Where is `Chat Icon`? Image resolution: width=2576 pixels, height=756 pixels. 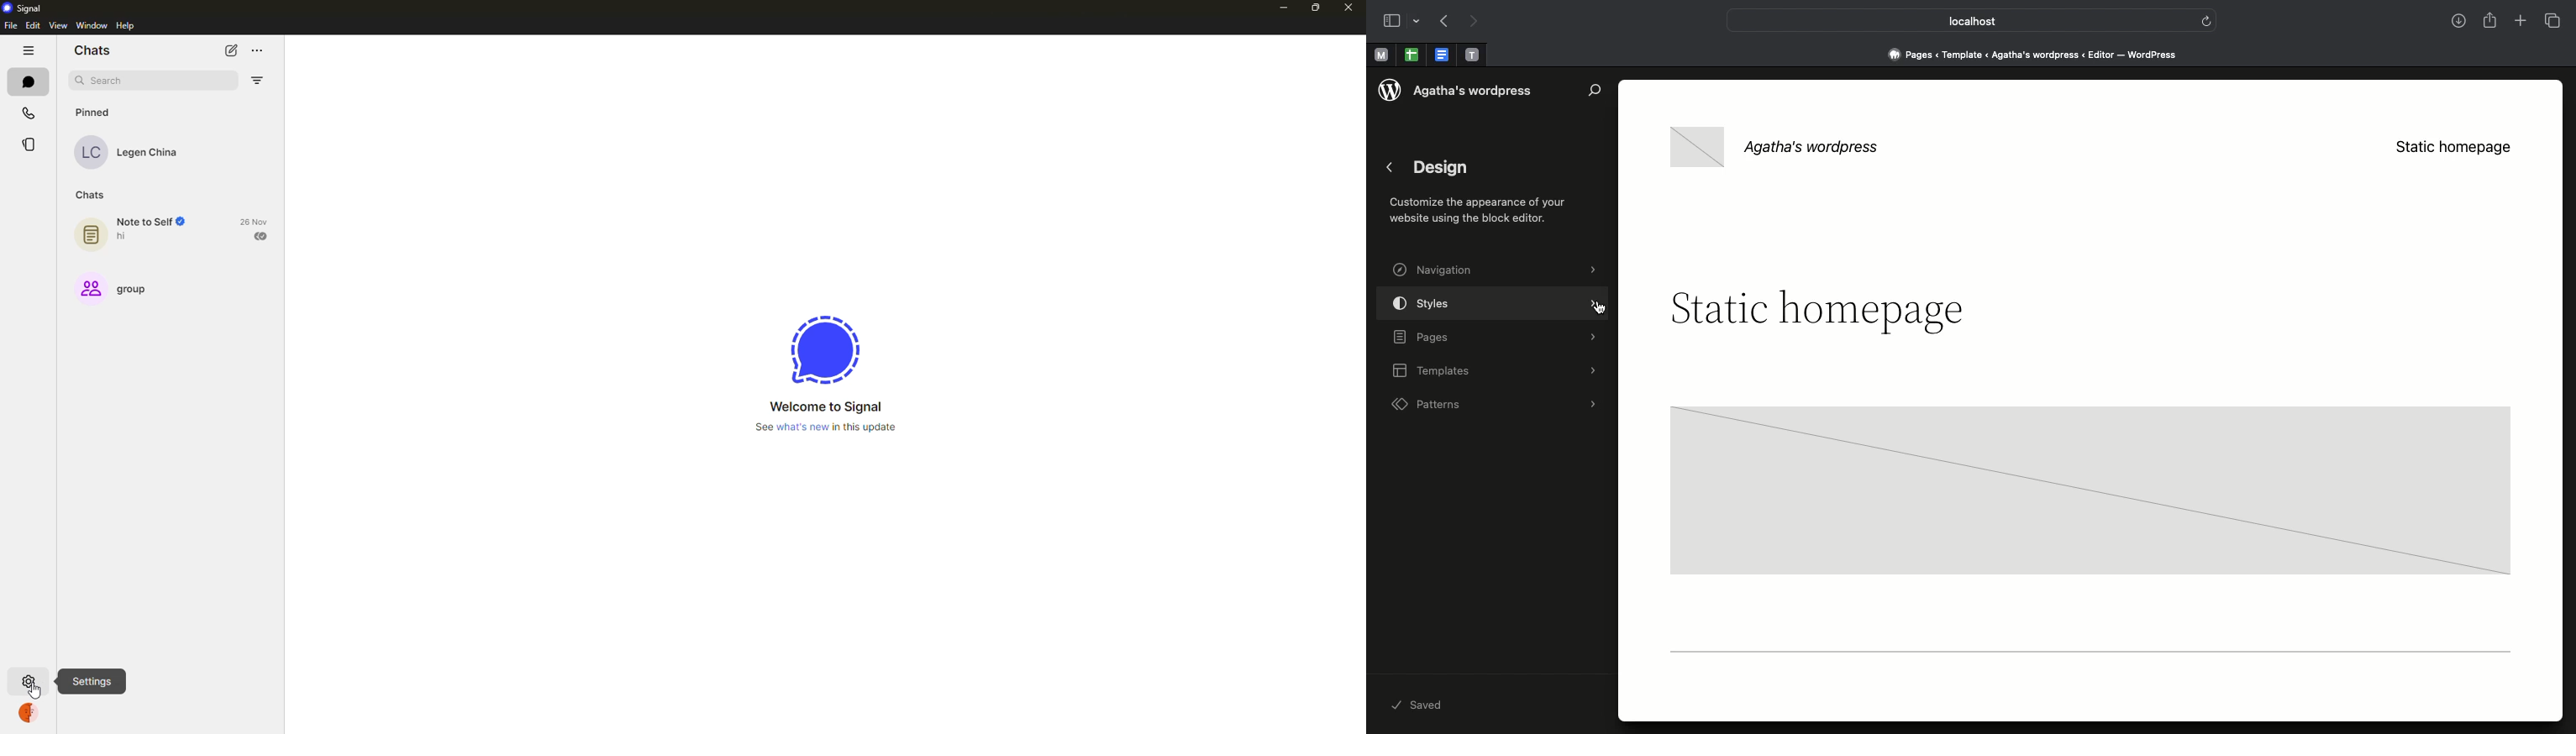 Chat Icon is located at coordinates (91, 235).